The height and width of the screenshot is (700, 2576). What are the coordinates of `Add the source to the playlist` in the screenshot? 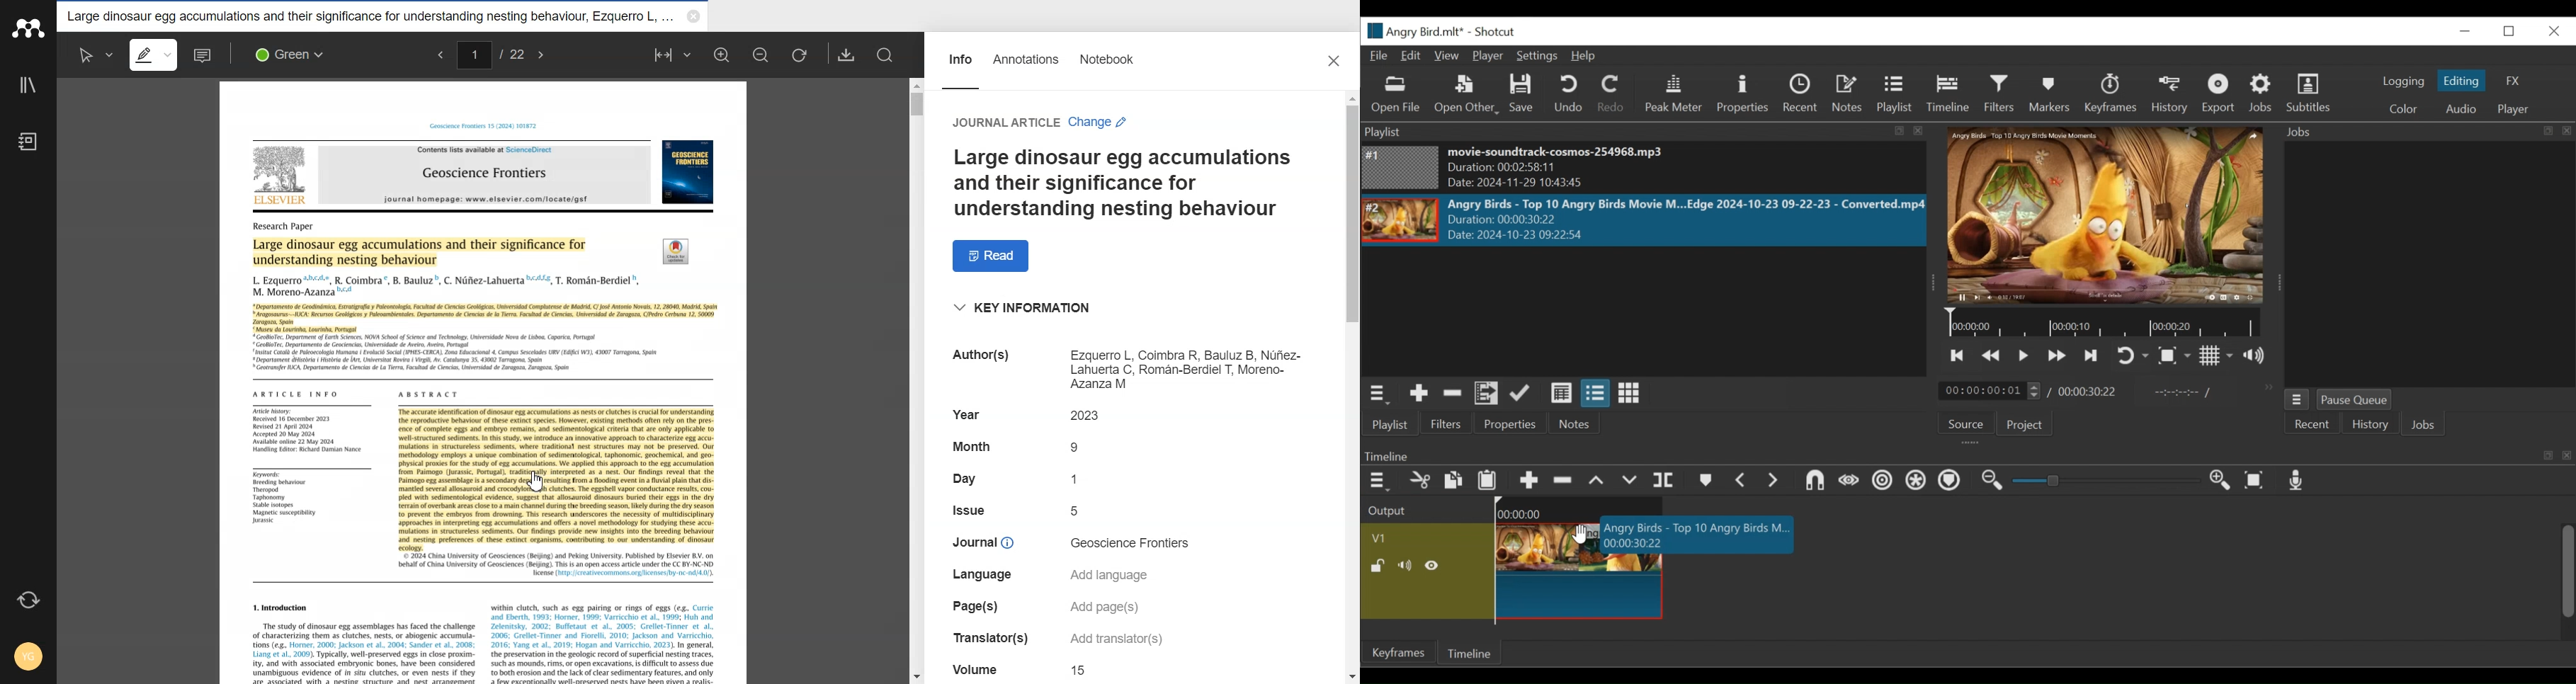 It's located at (1419, 393).